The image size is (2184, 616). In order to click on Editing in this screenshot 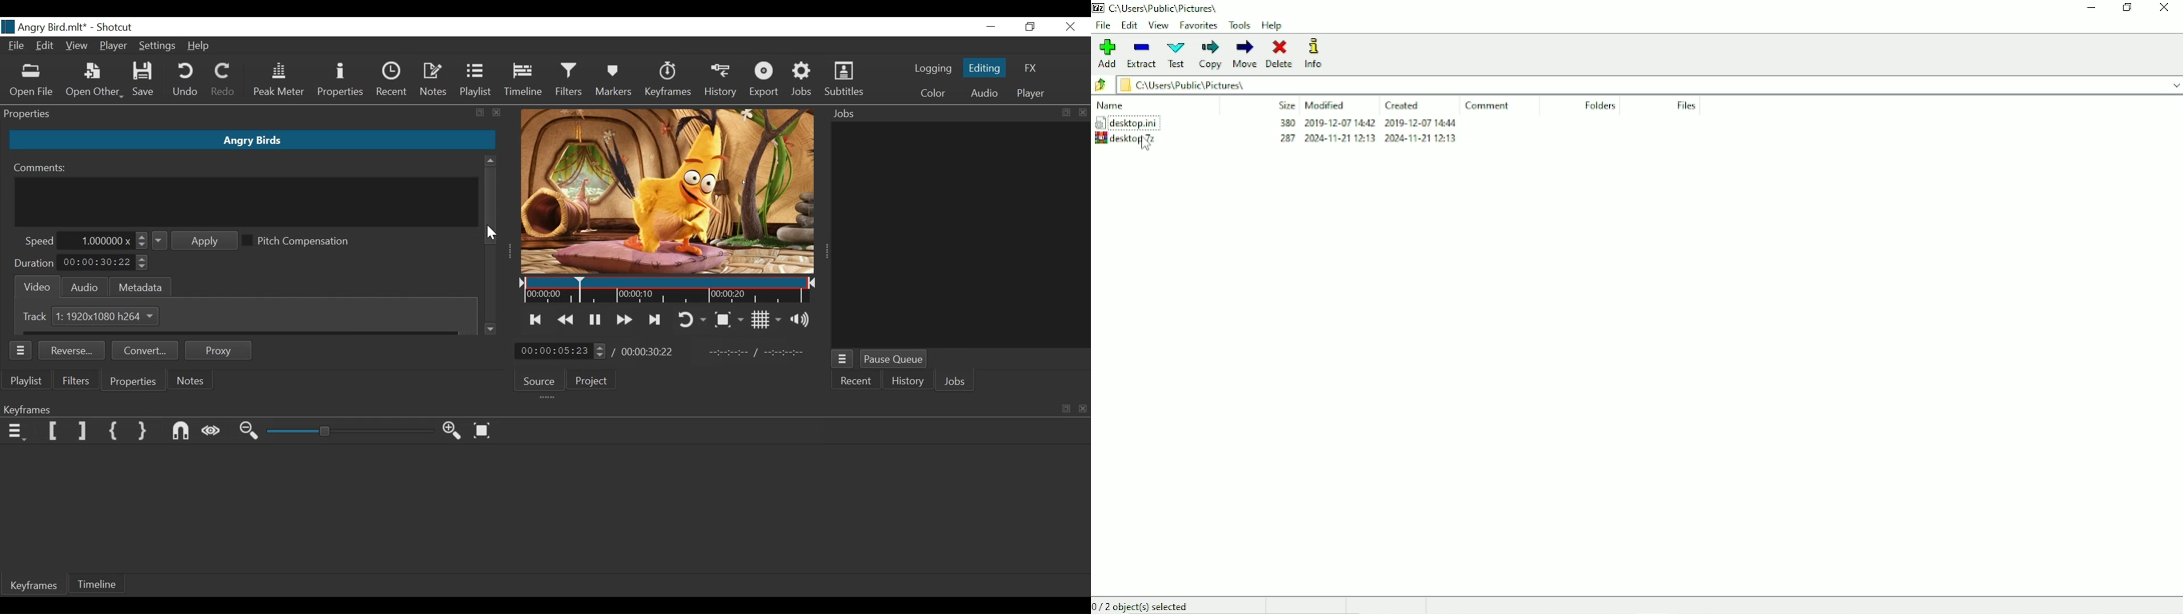, I will do `click(983, 68)`.